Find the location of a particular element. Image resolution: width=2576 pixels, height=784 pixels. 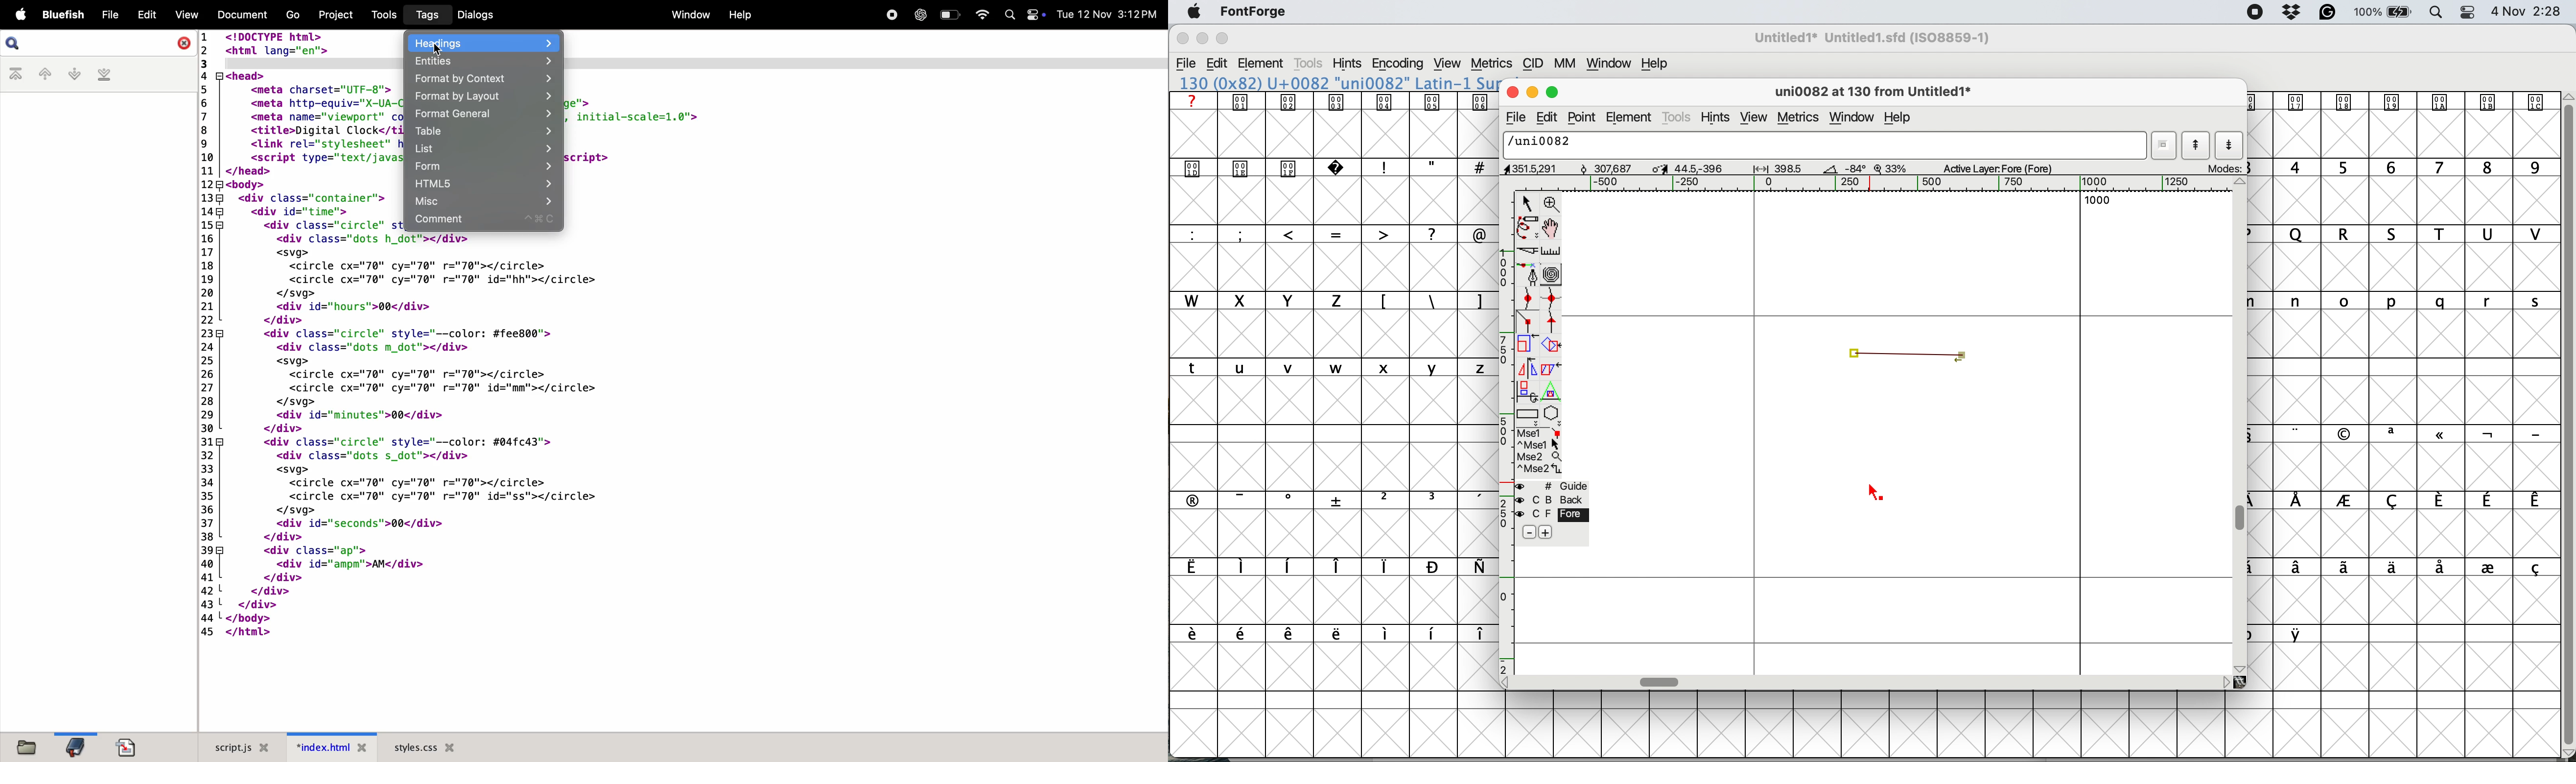

encoding is located at coordinates (1399, 64).